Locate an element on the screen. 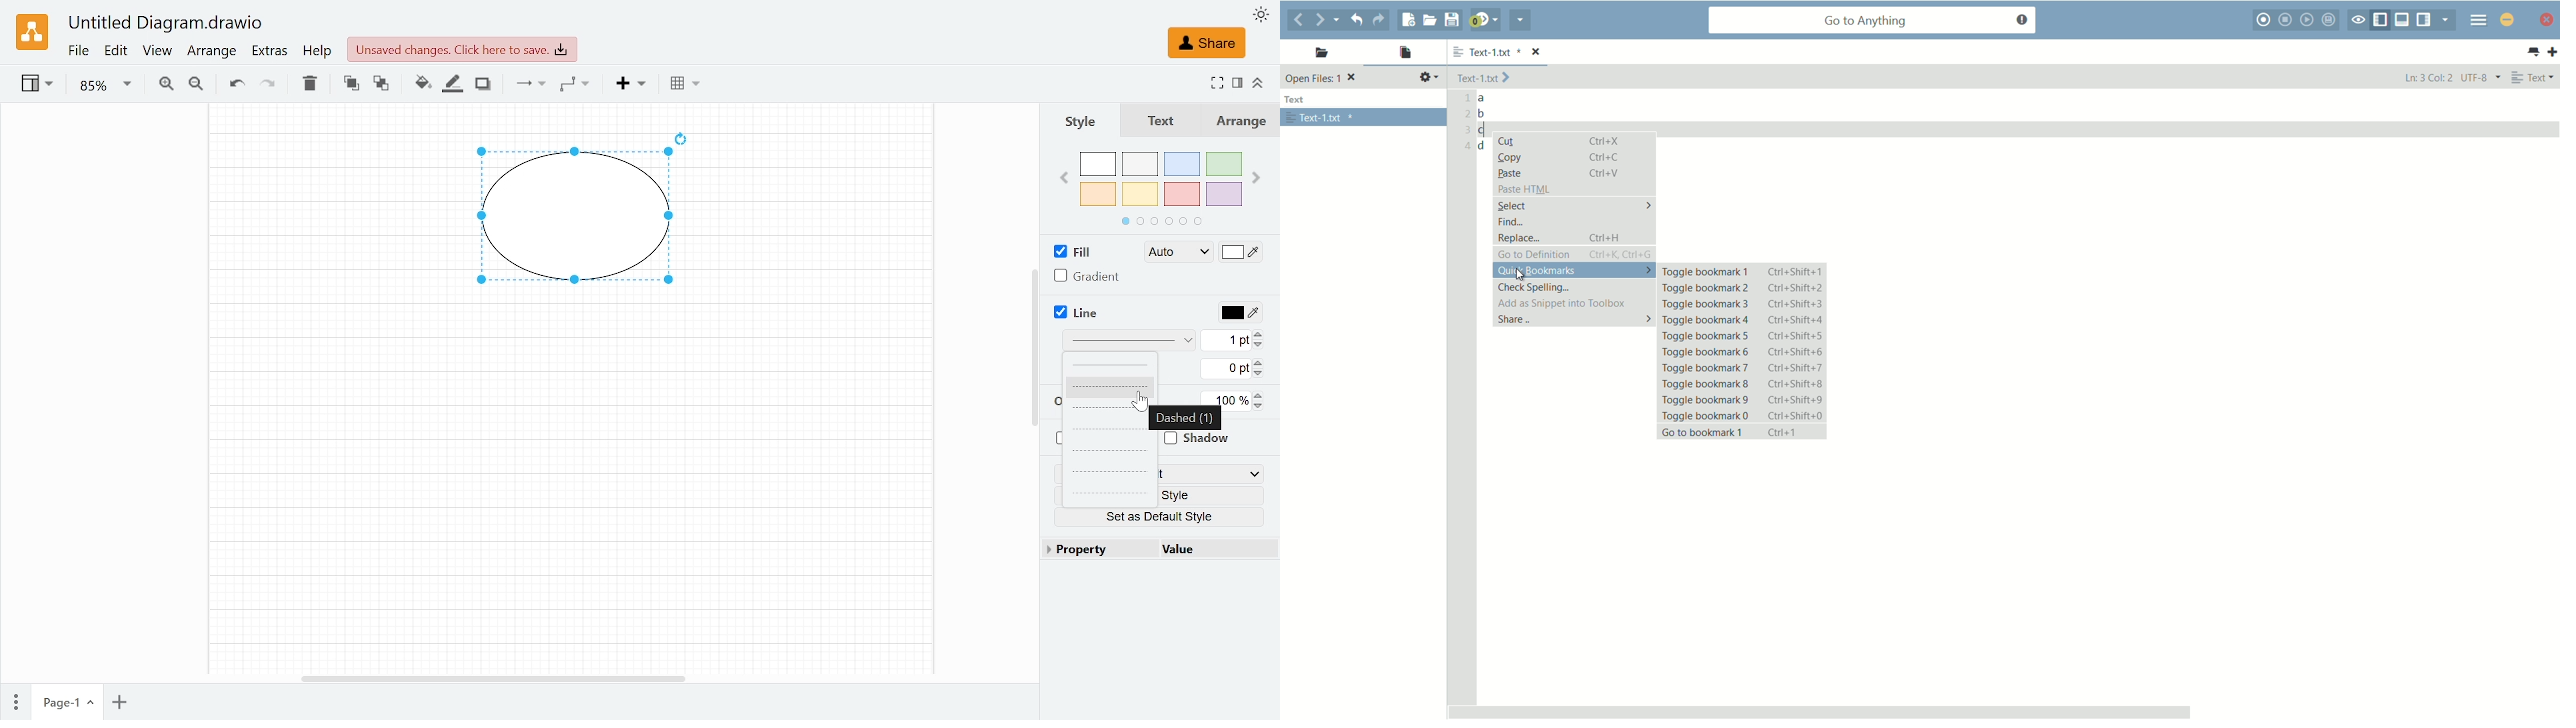  Add page is located at coordinates (122, 703).